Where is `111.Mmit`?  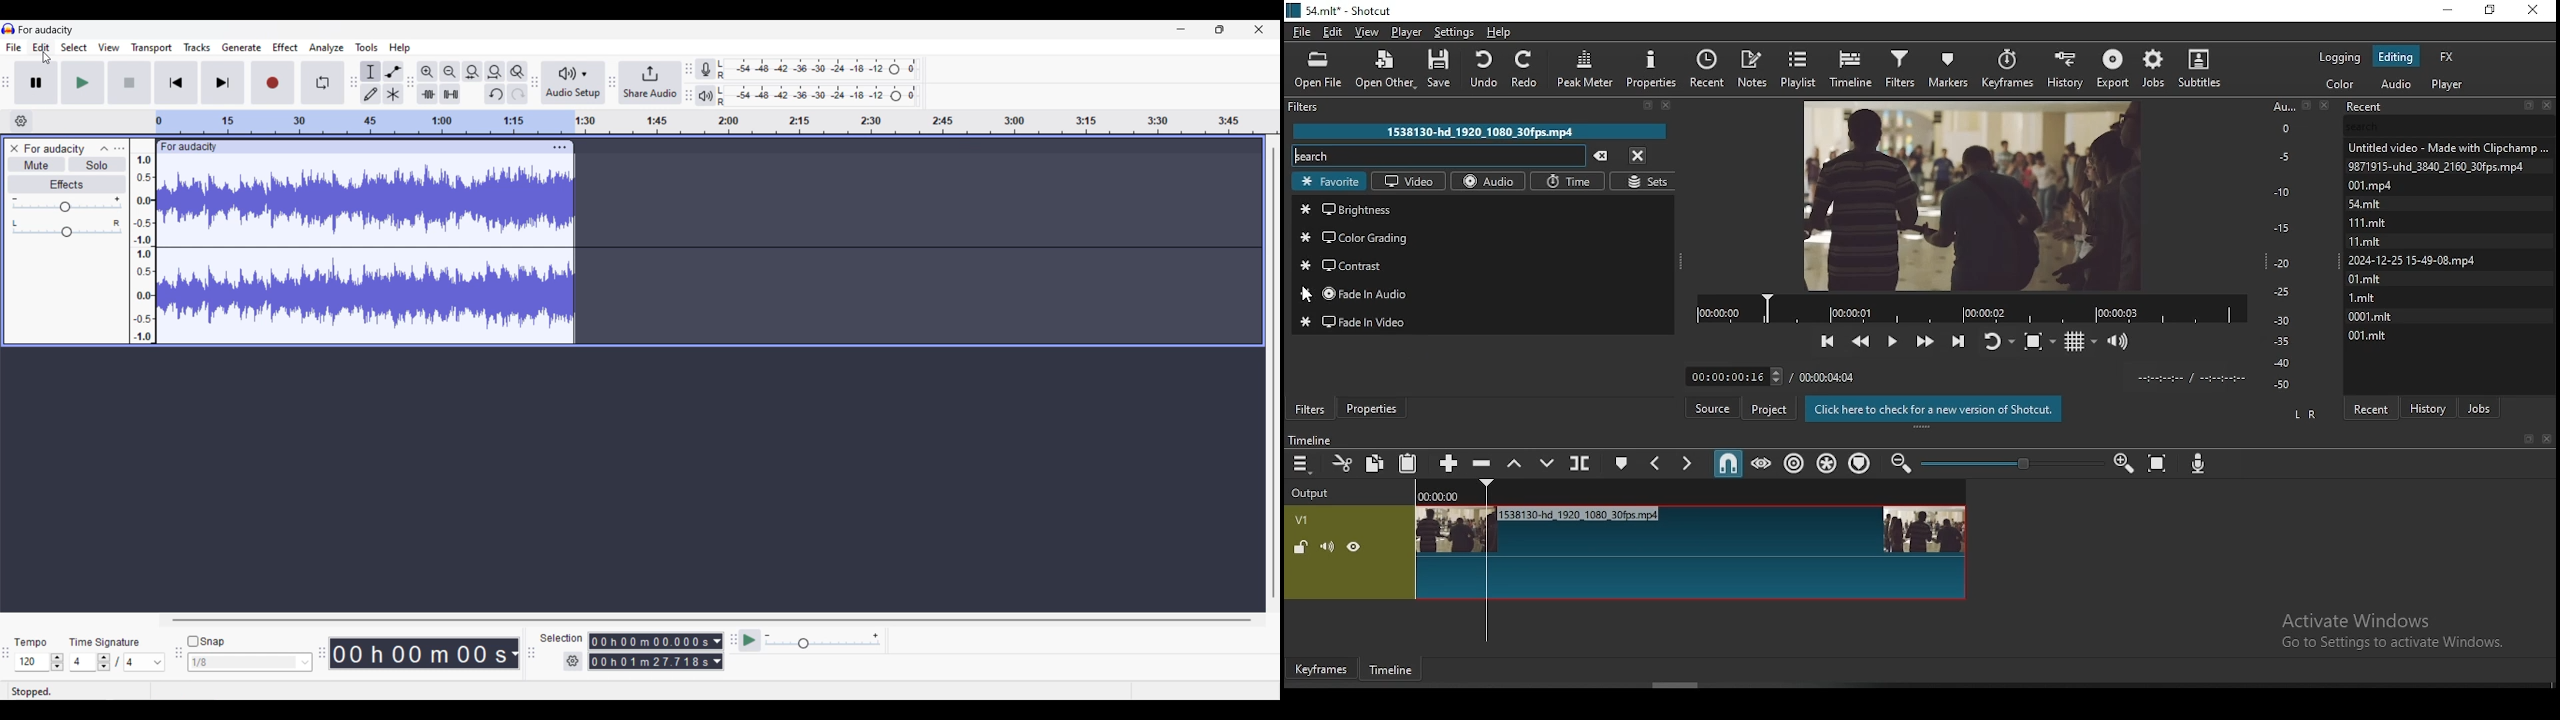 111.Mmit is located at coordinates (2369, 221).